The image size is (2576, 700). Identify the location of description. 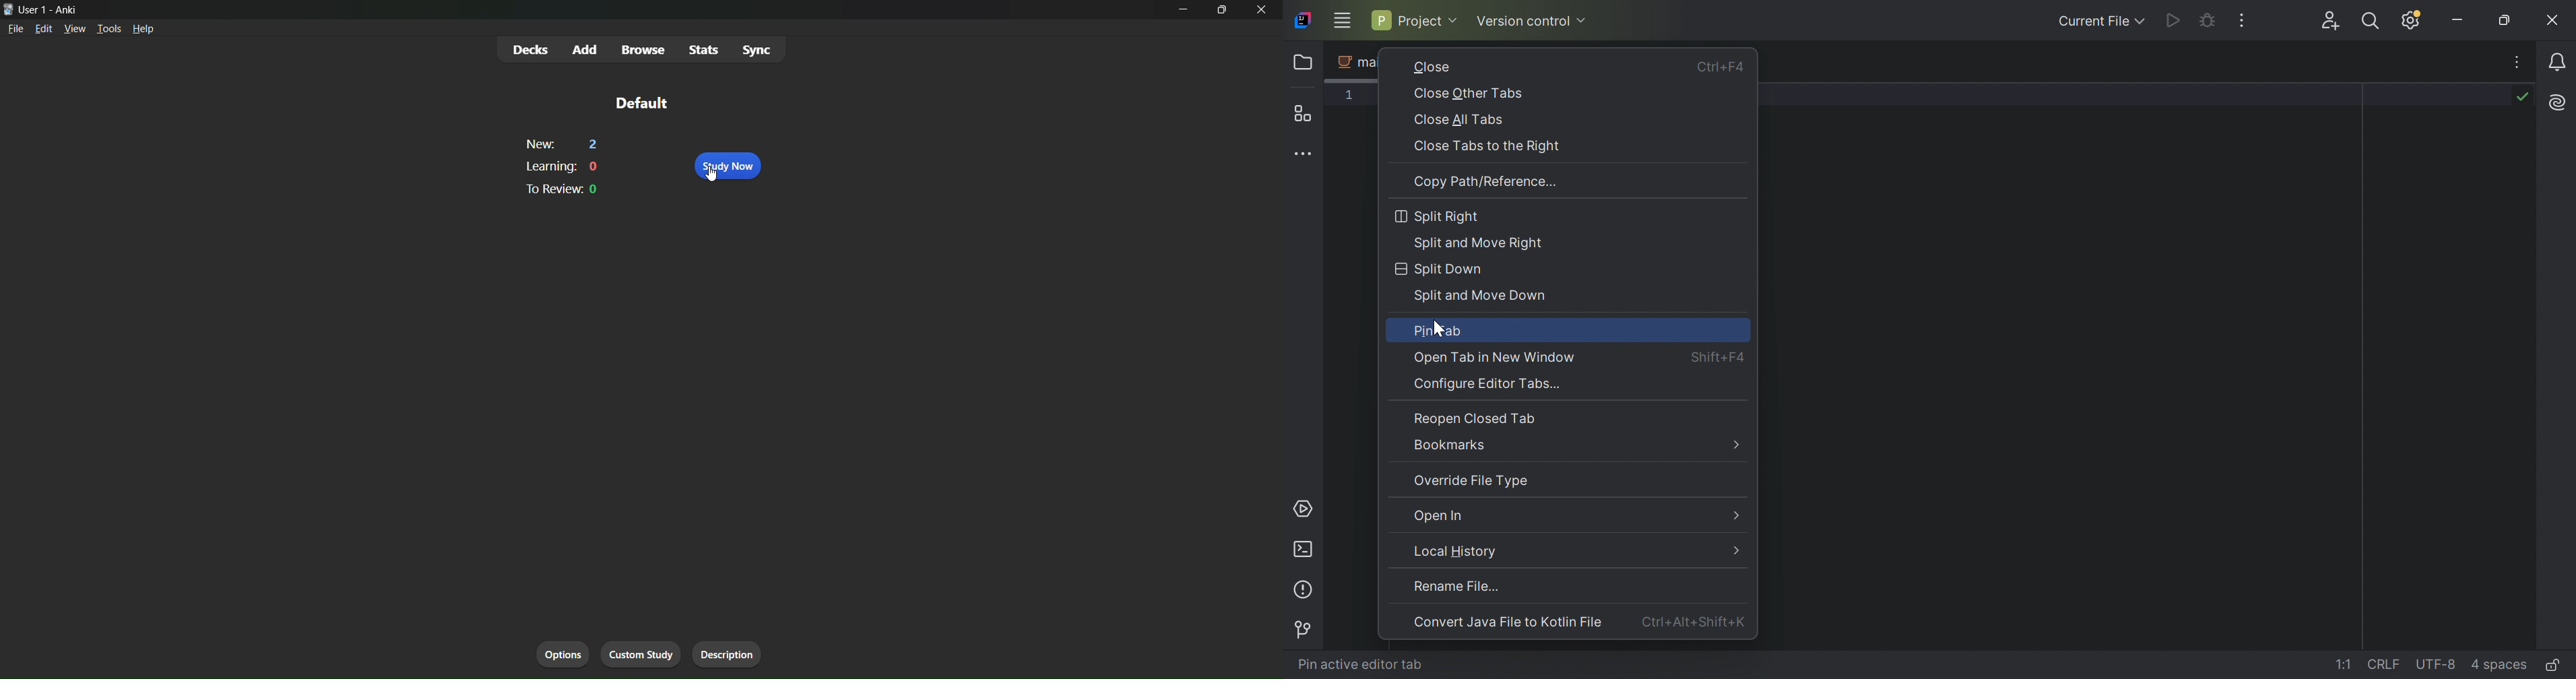
(730, 654).